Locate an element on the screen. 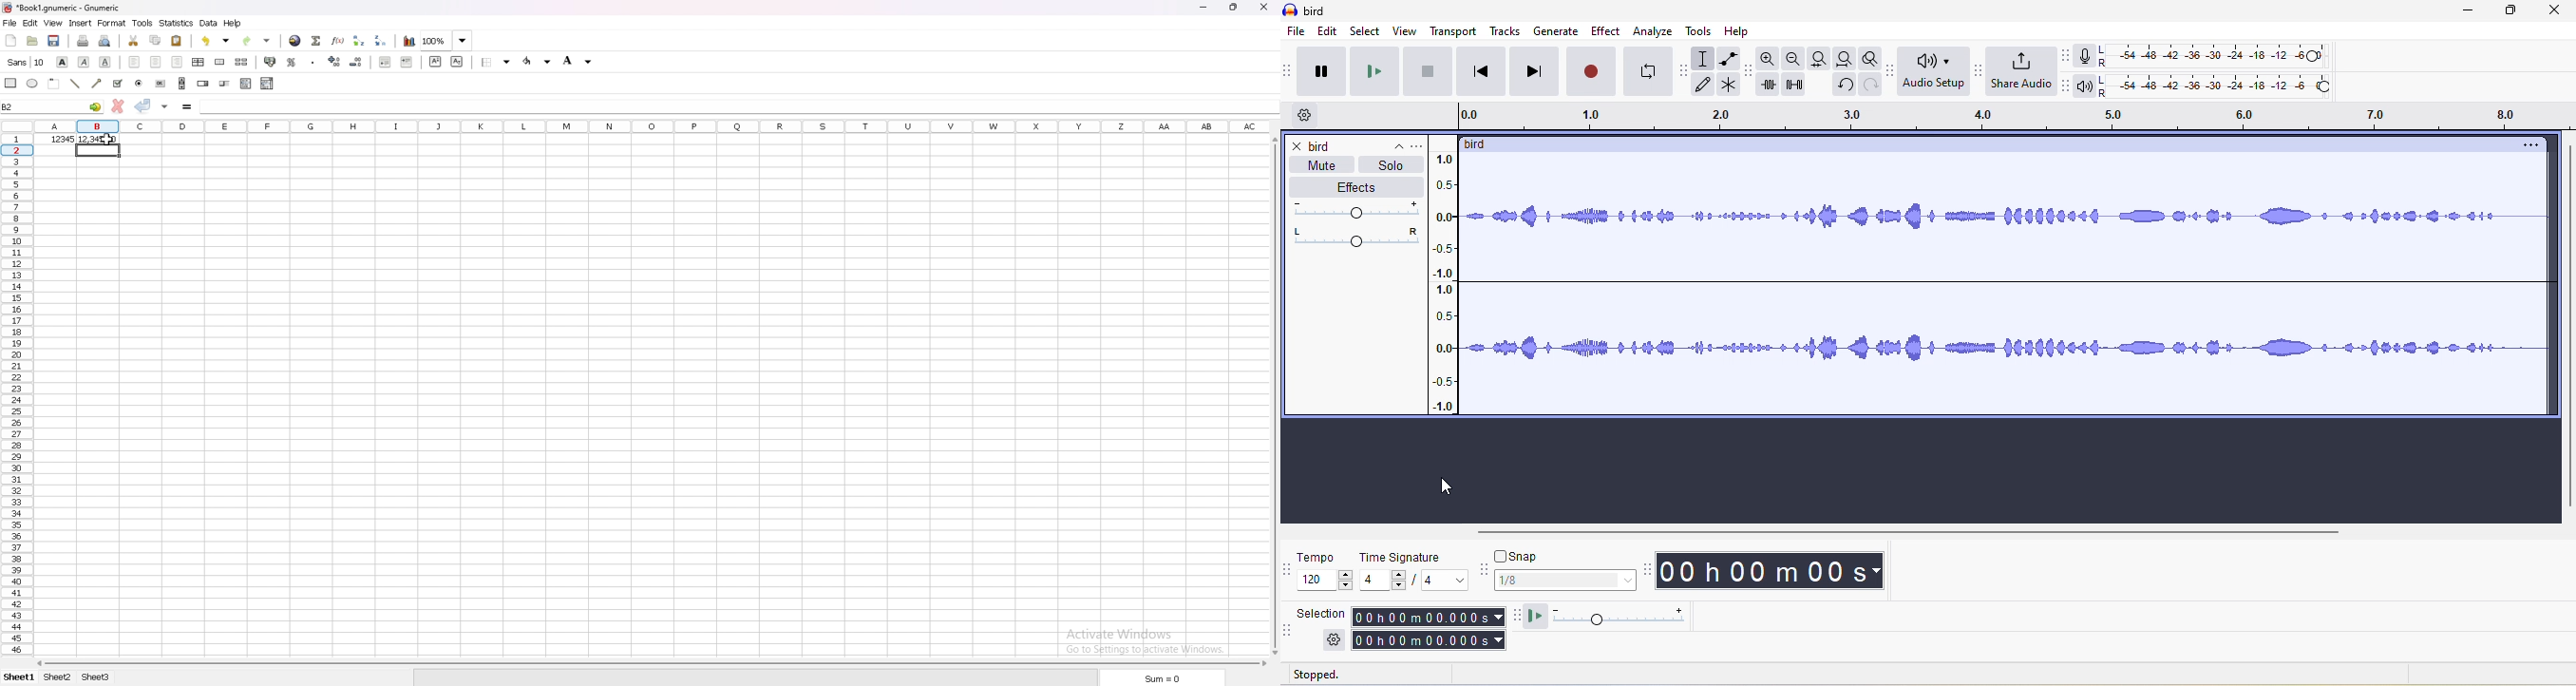 Image resolution: width=2576 pixels, height=700 pixels. slider is located at coordinates (225, 83).